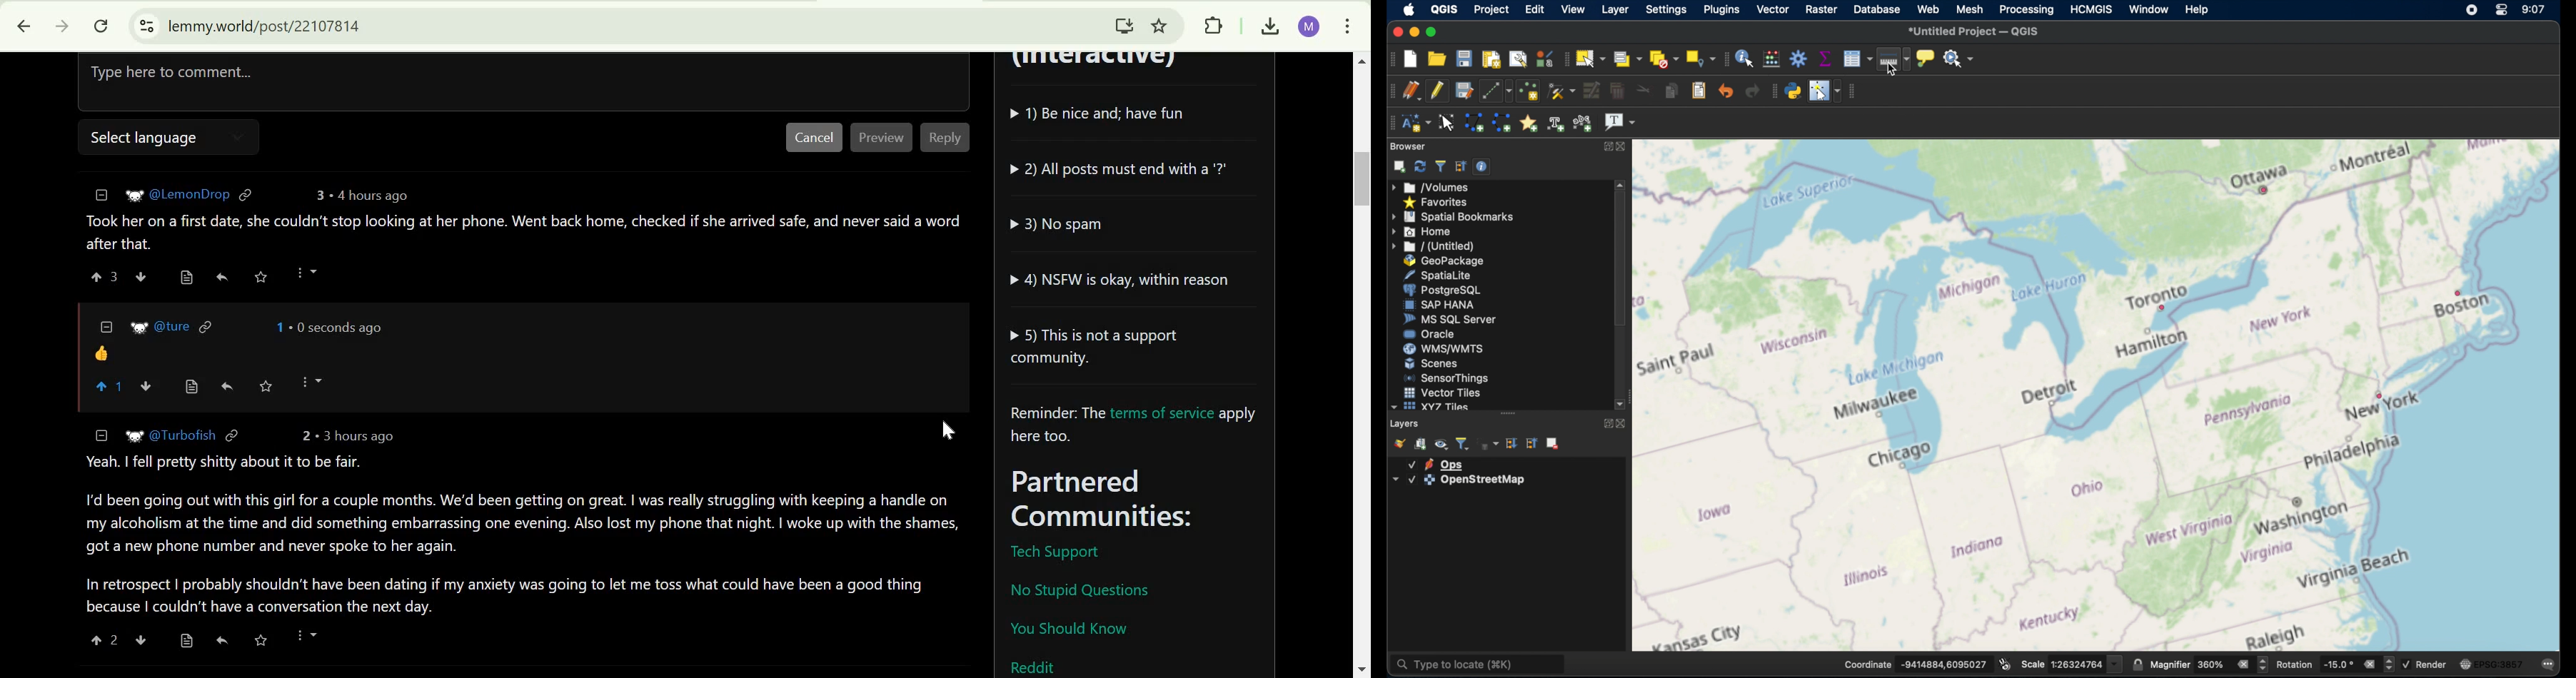  What do you see at coordinates (1584, 122) in the screenshot?
I see `text annotation along line` at bounding box center [1584, 122].